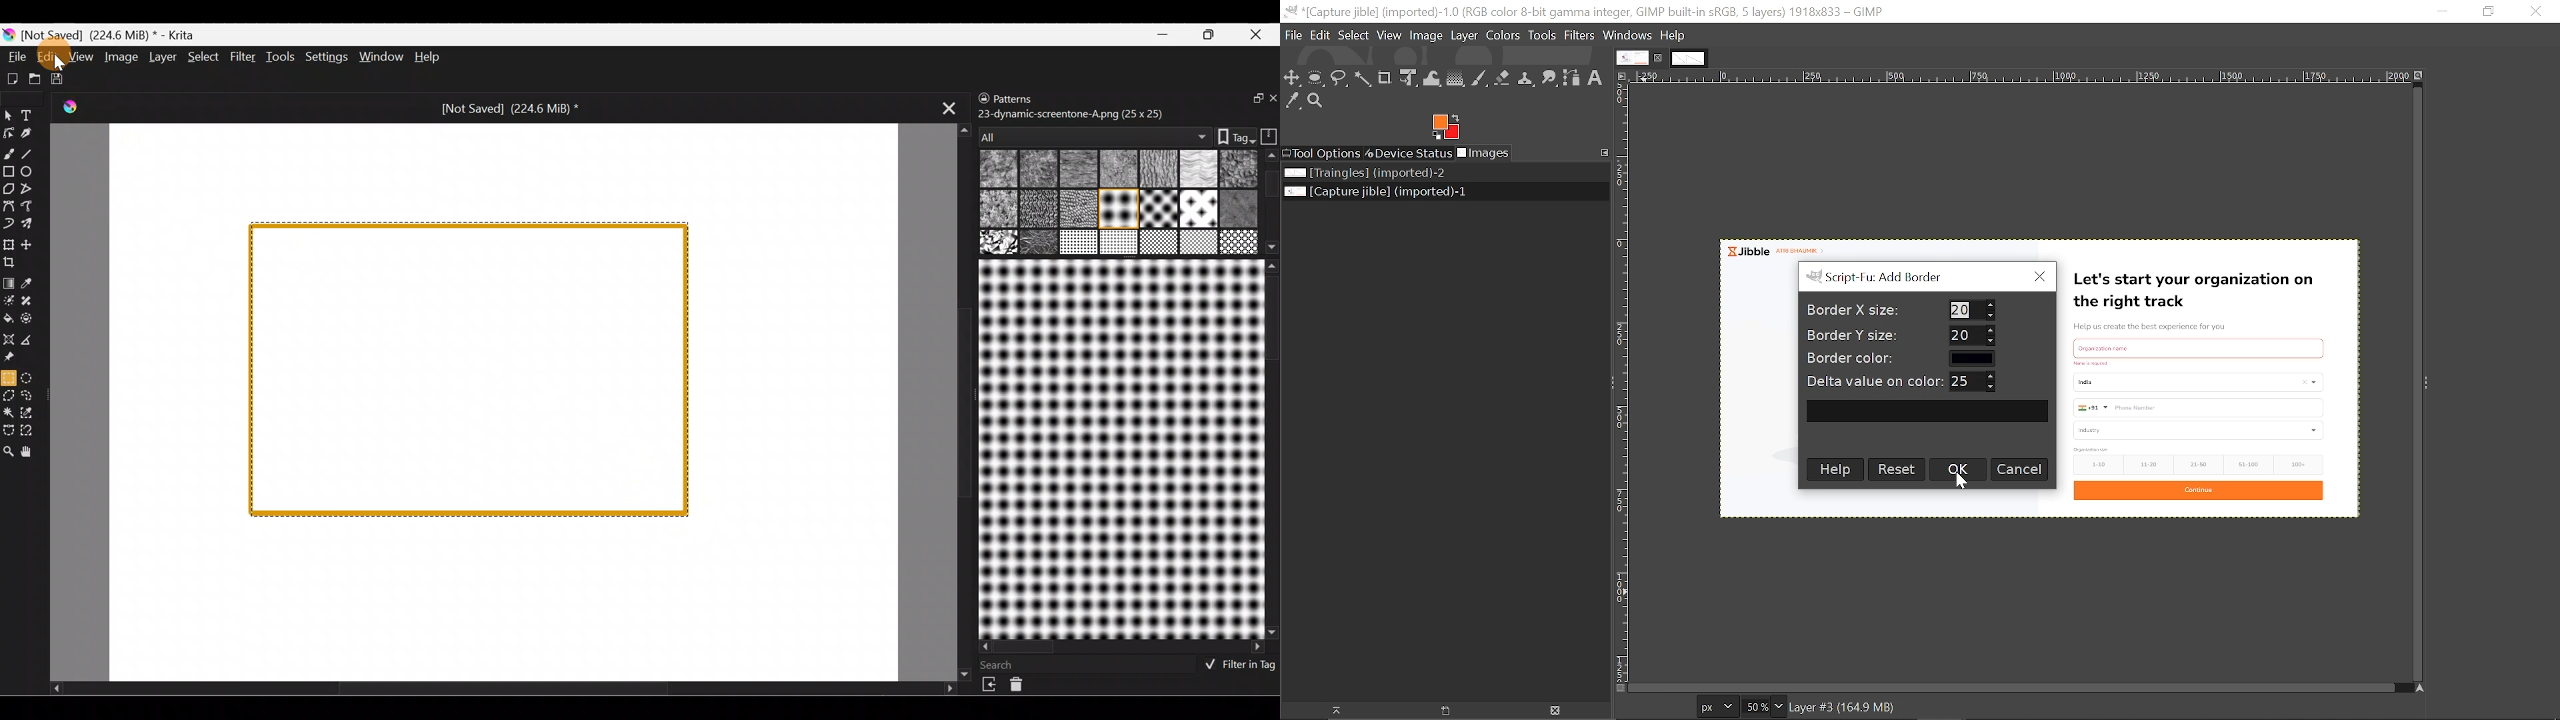 The image size is (2576, 728). What do you see at coordinates (1237, 666) in the screenshot?
I see `Filter in tag` at bounding box center [1237, 666].